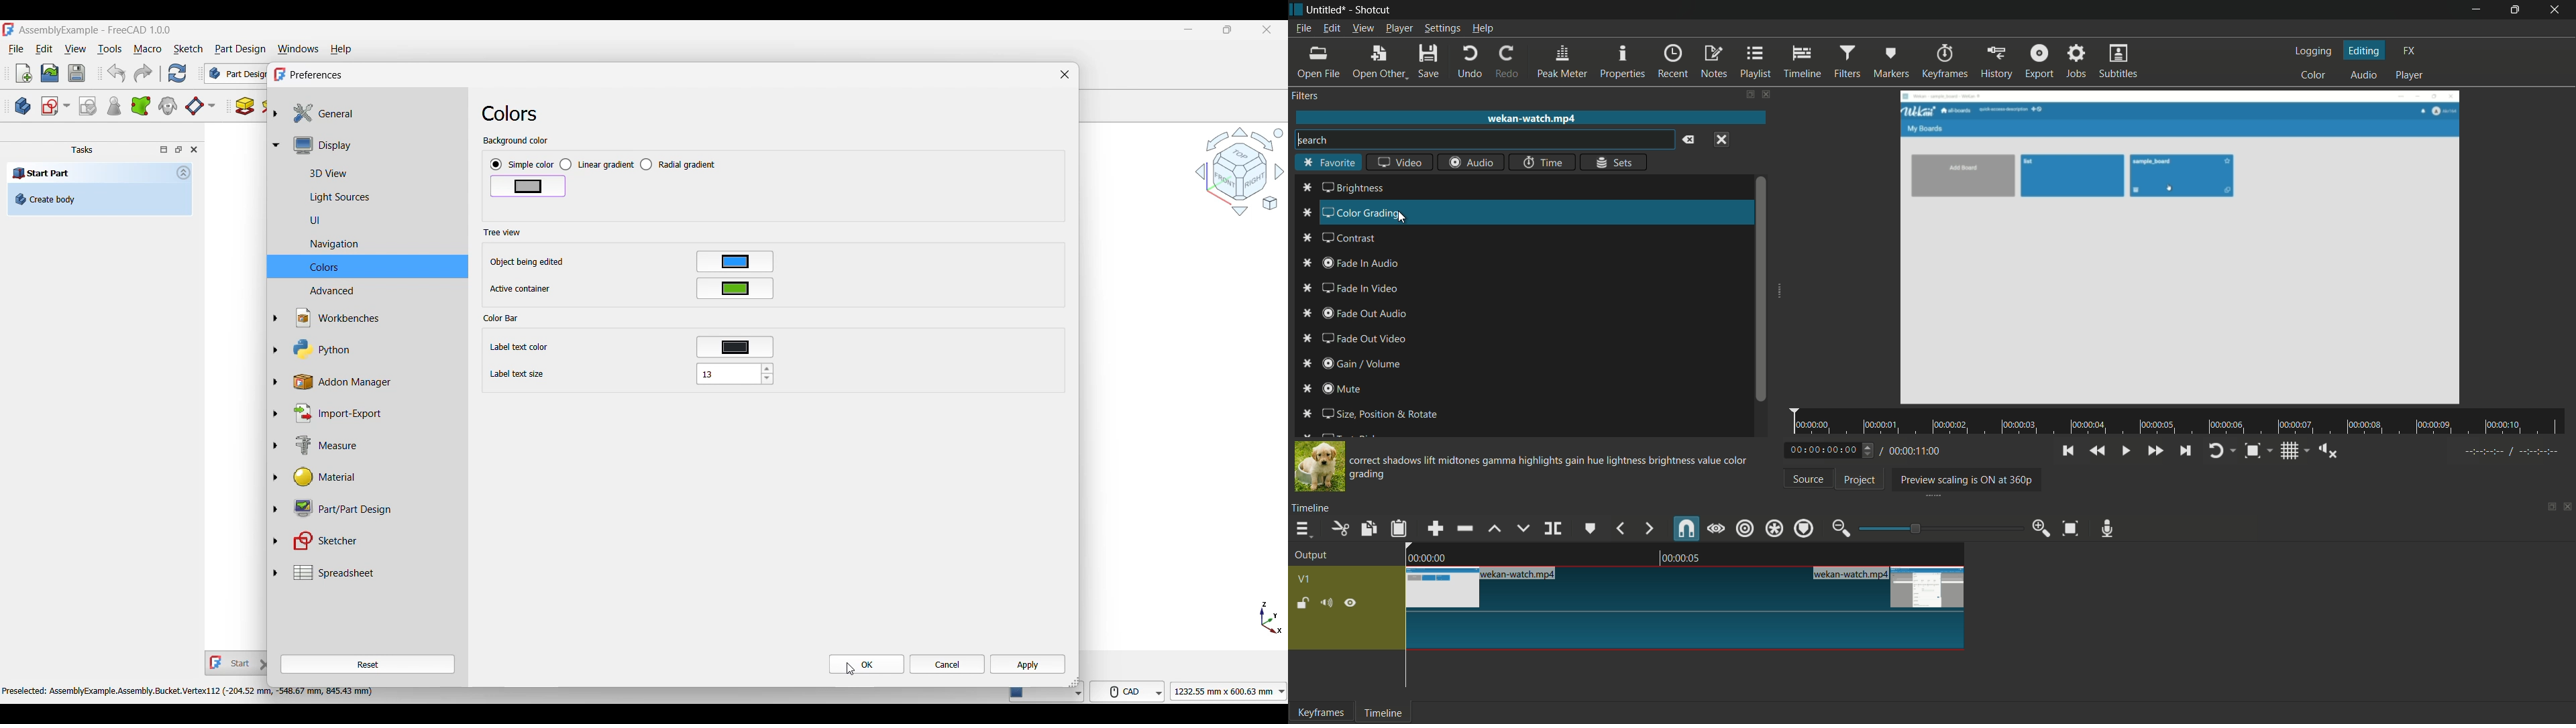 This screenshot has width=2576, height=728. I want to click on New, so click(24, 73).